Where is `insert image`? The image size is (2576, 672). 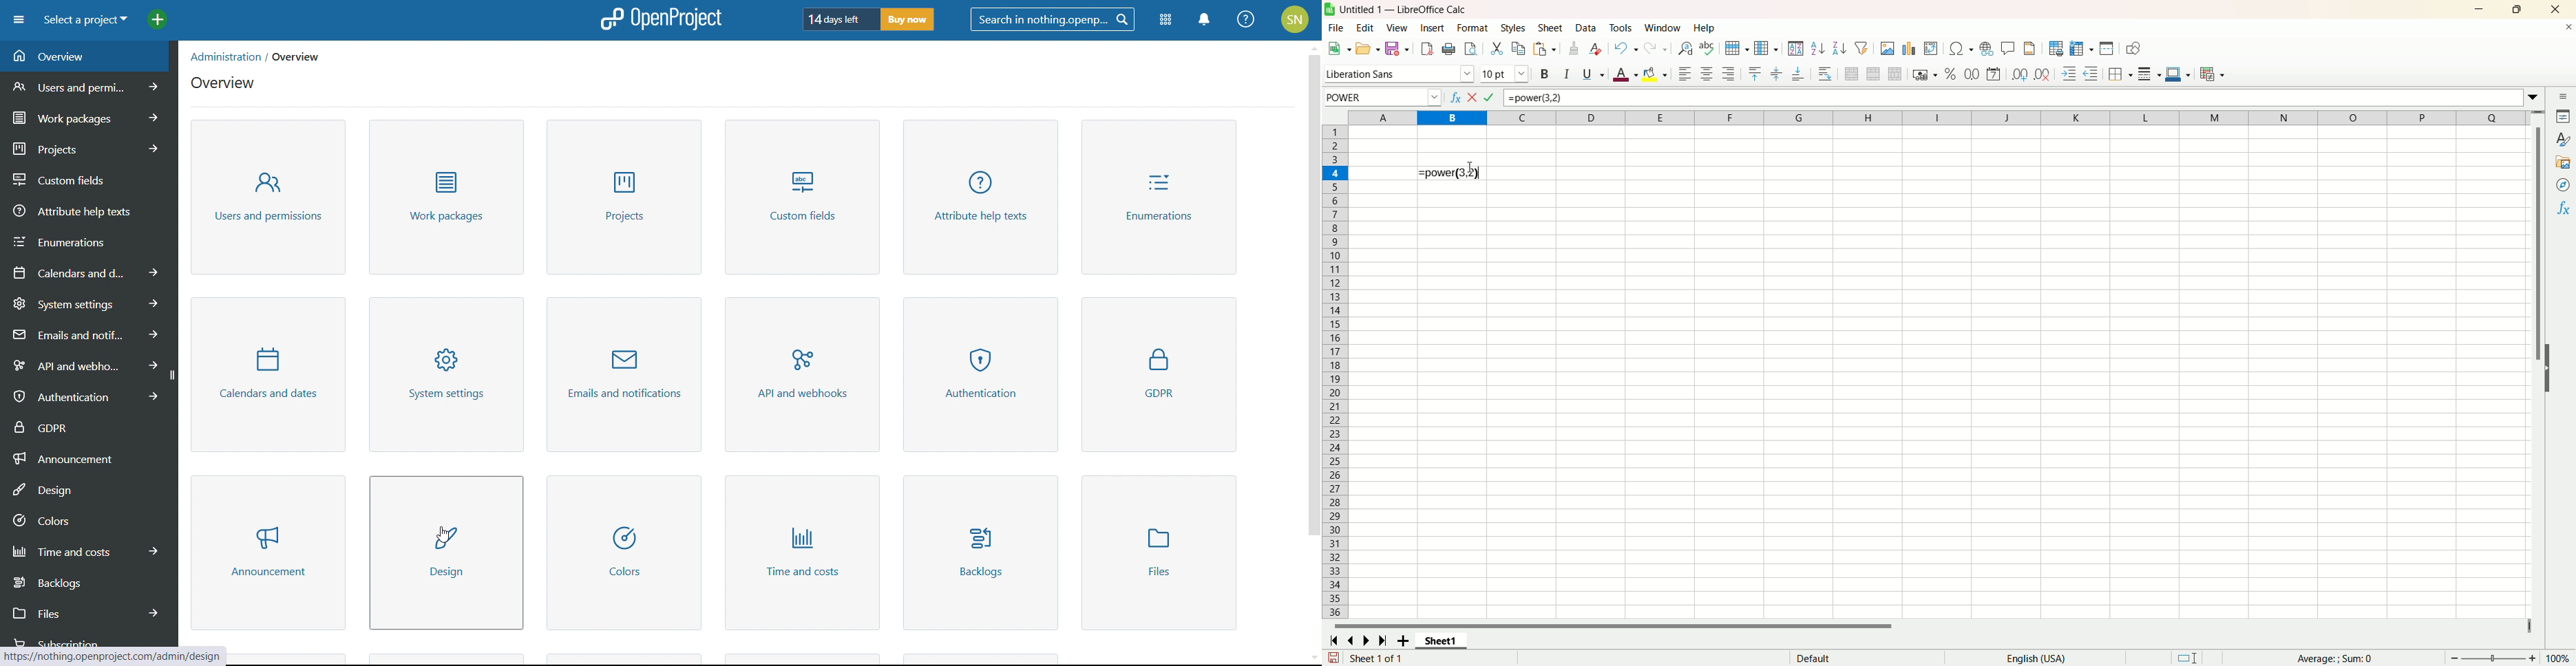 insert image is located at coordinates (1887, 50).